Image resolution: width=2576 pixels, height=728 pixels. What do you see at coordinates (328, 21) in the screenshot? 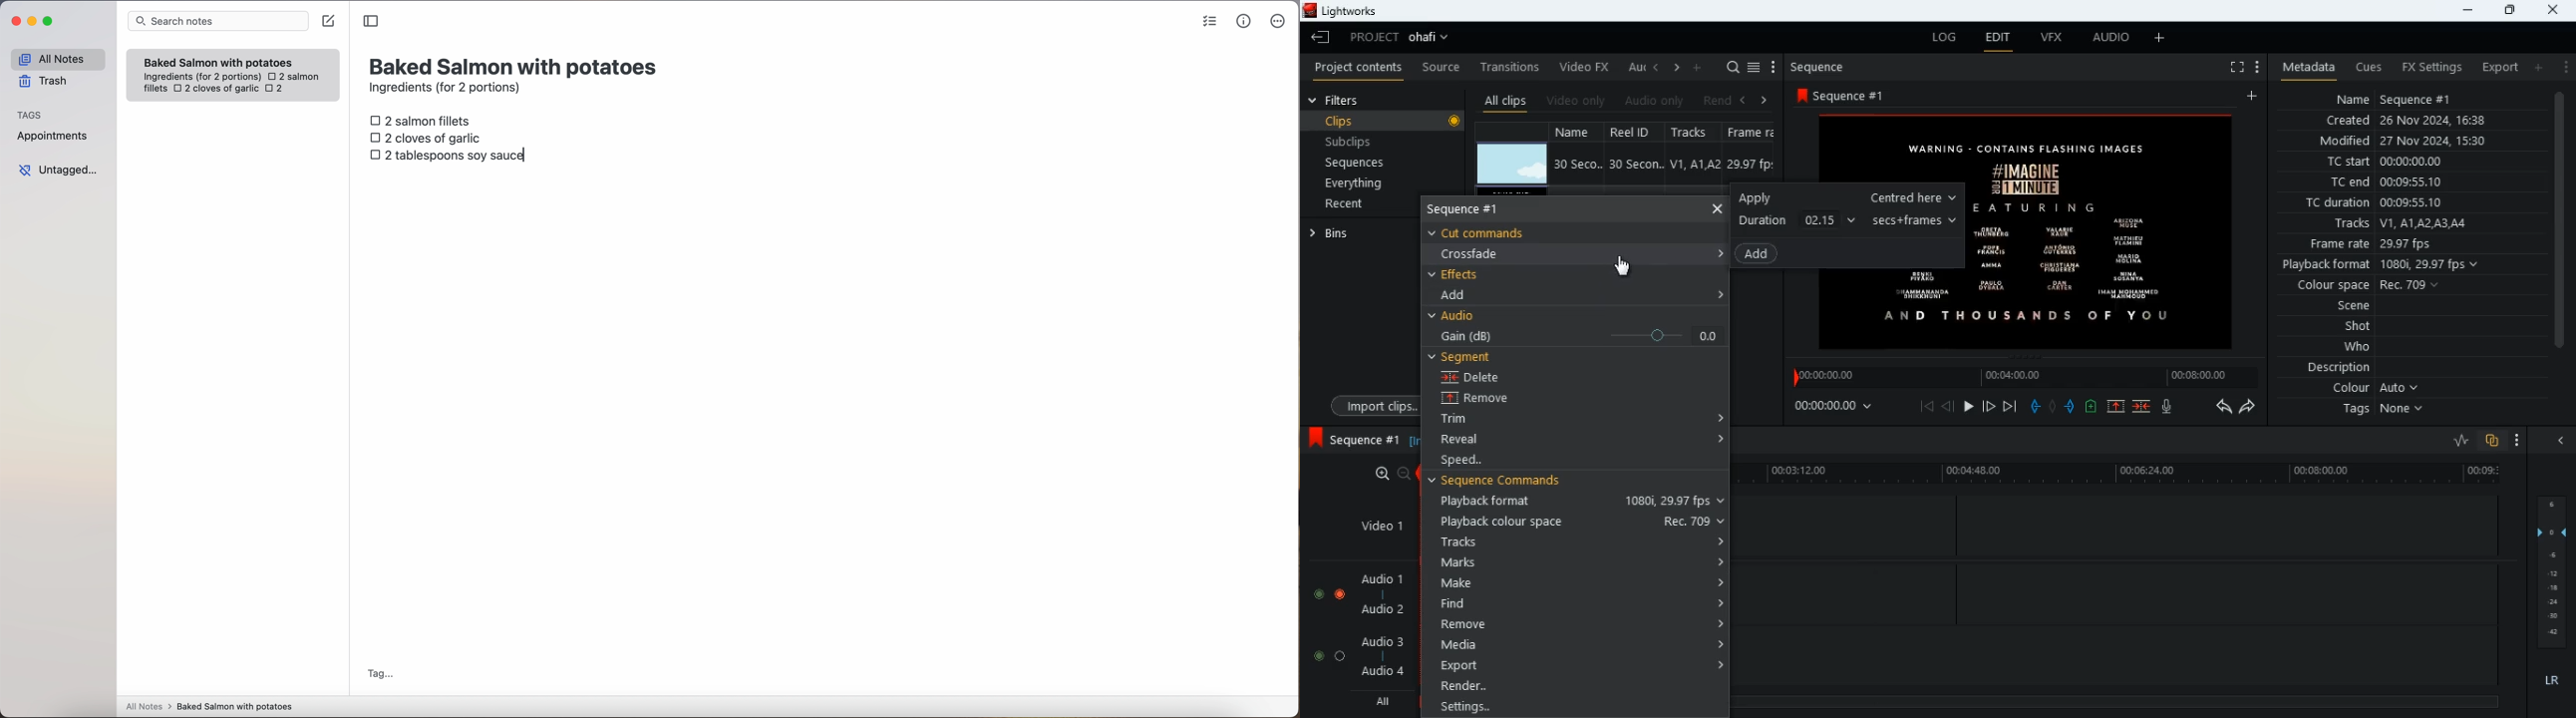
I see `create note` at bounding box center [328, 21].